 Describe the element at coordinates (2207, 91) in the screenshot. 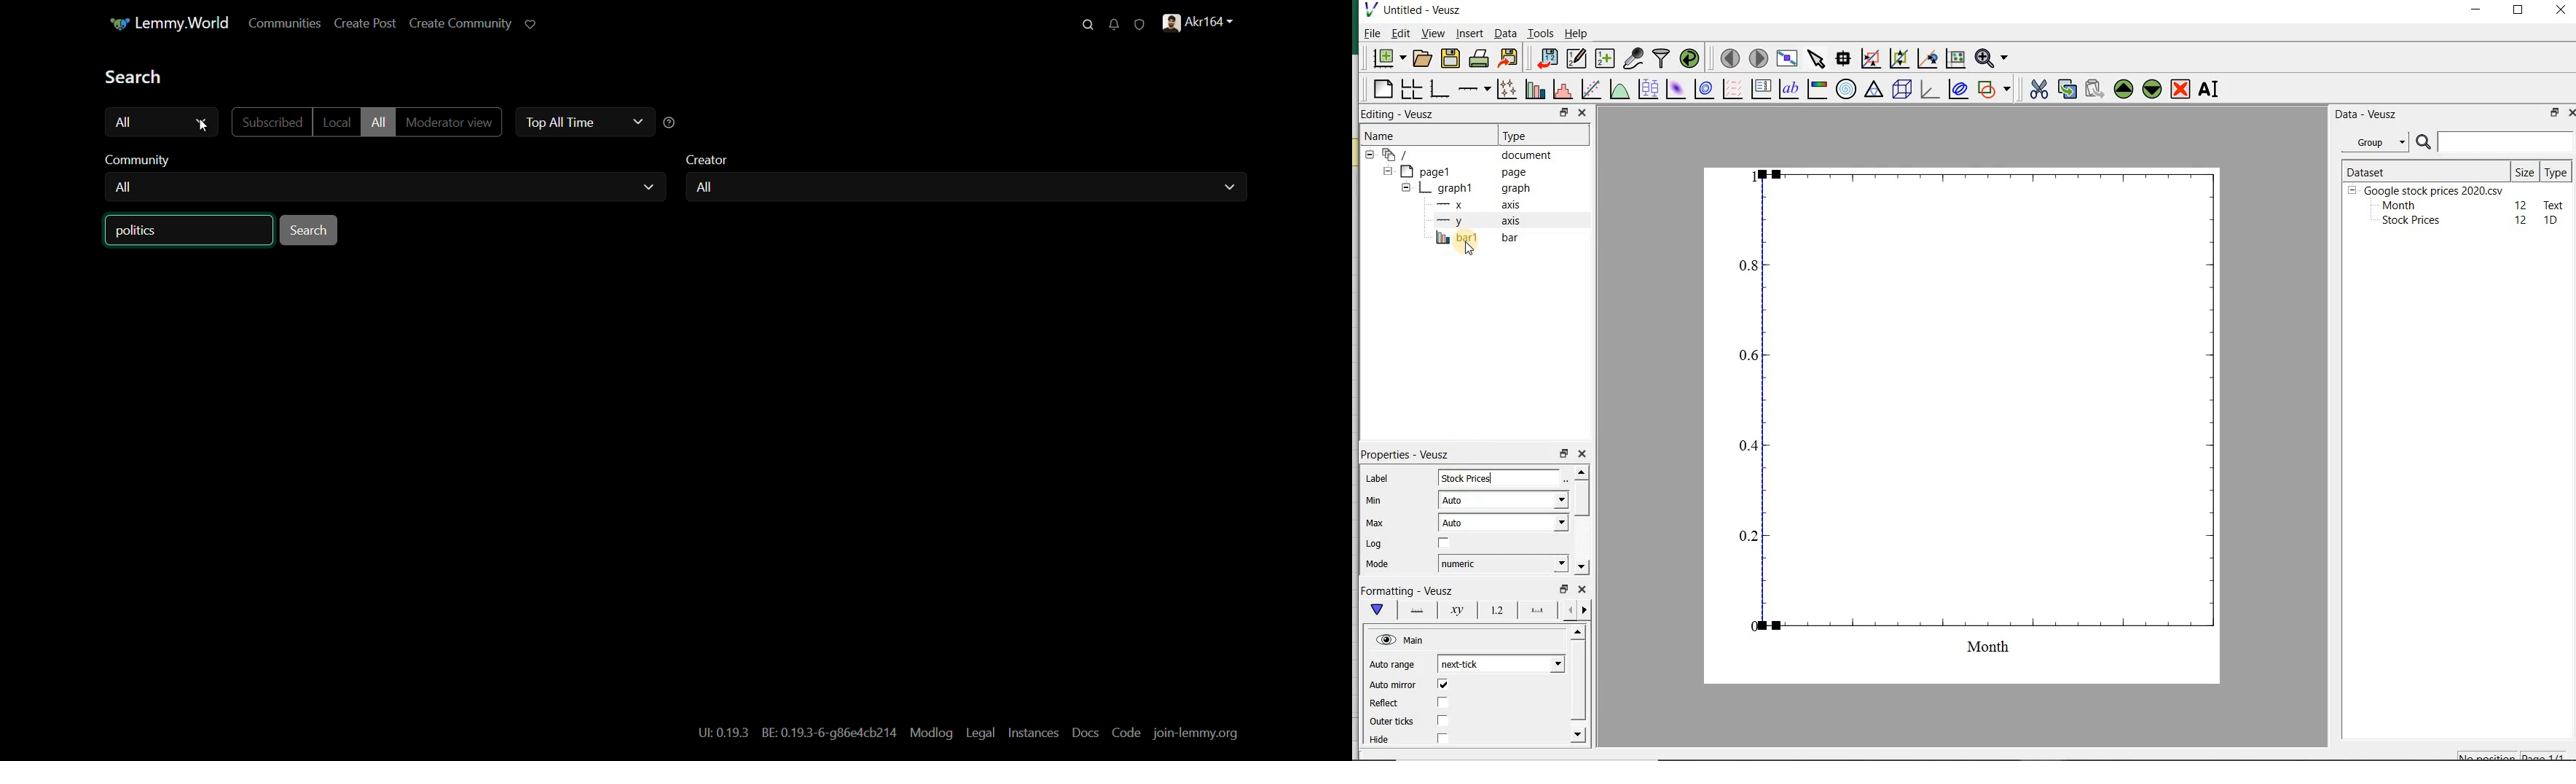

I see `renames the selected widget` at that location.